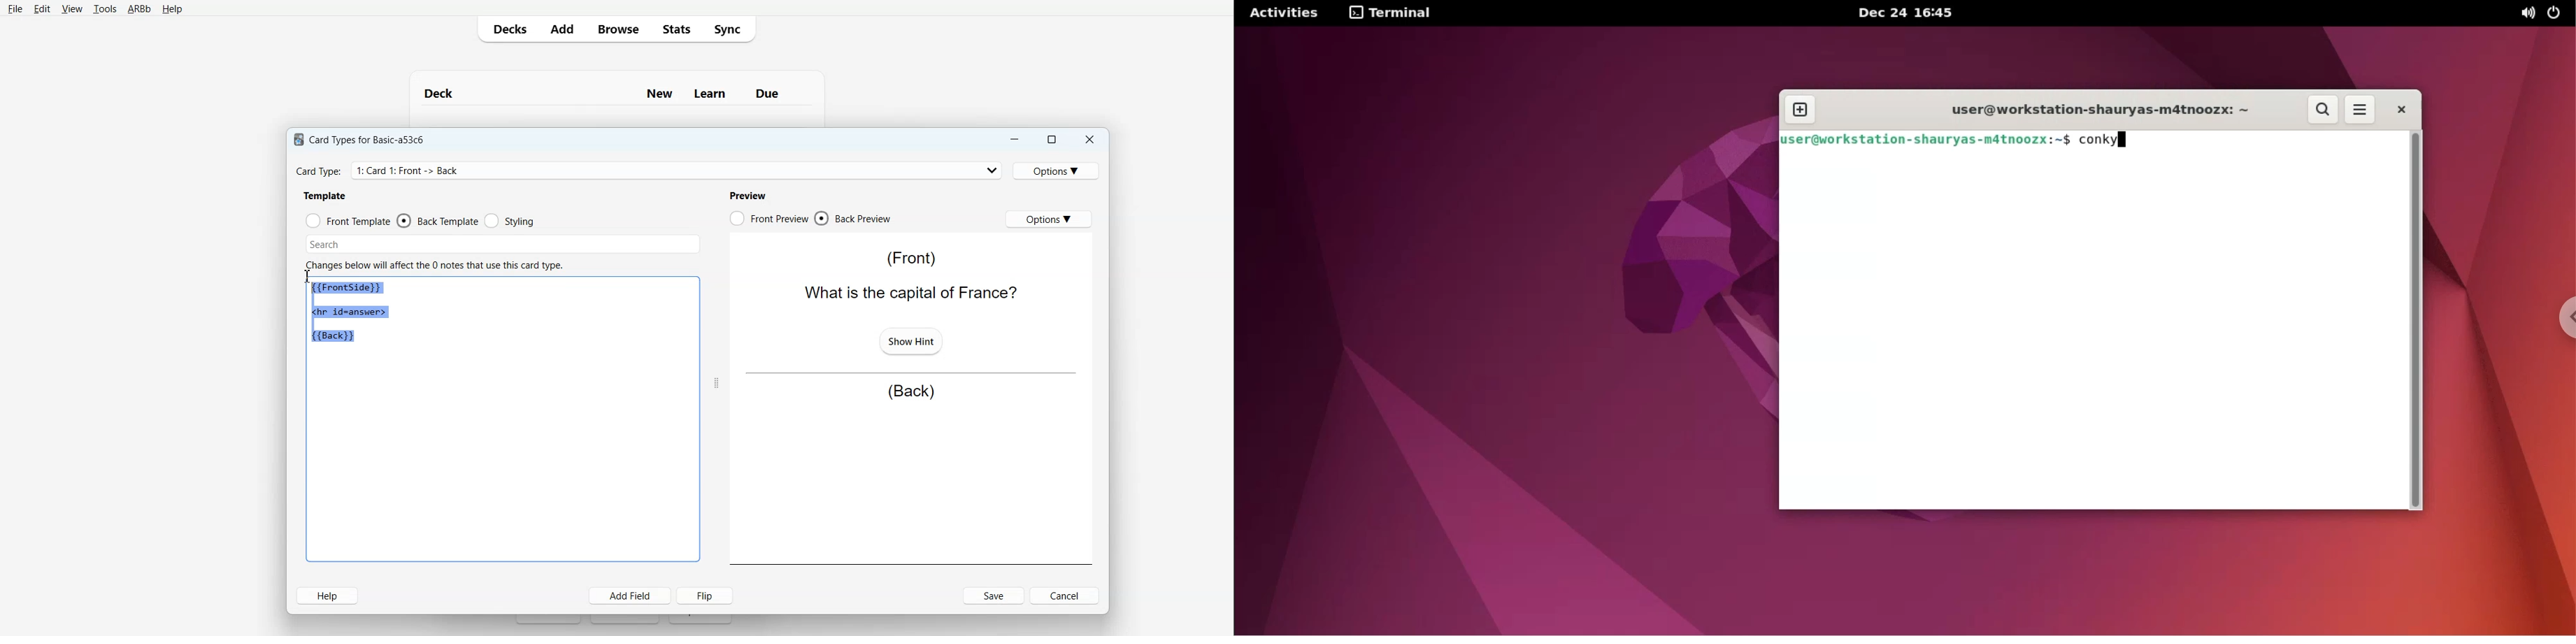  What do you see at coordinates (413, 170) in the screenshot?
I see `Card Type: 1: Card 1: Front -> Back` at bounding box center [413, 170].